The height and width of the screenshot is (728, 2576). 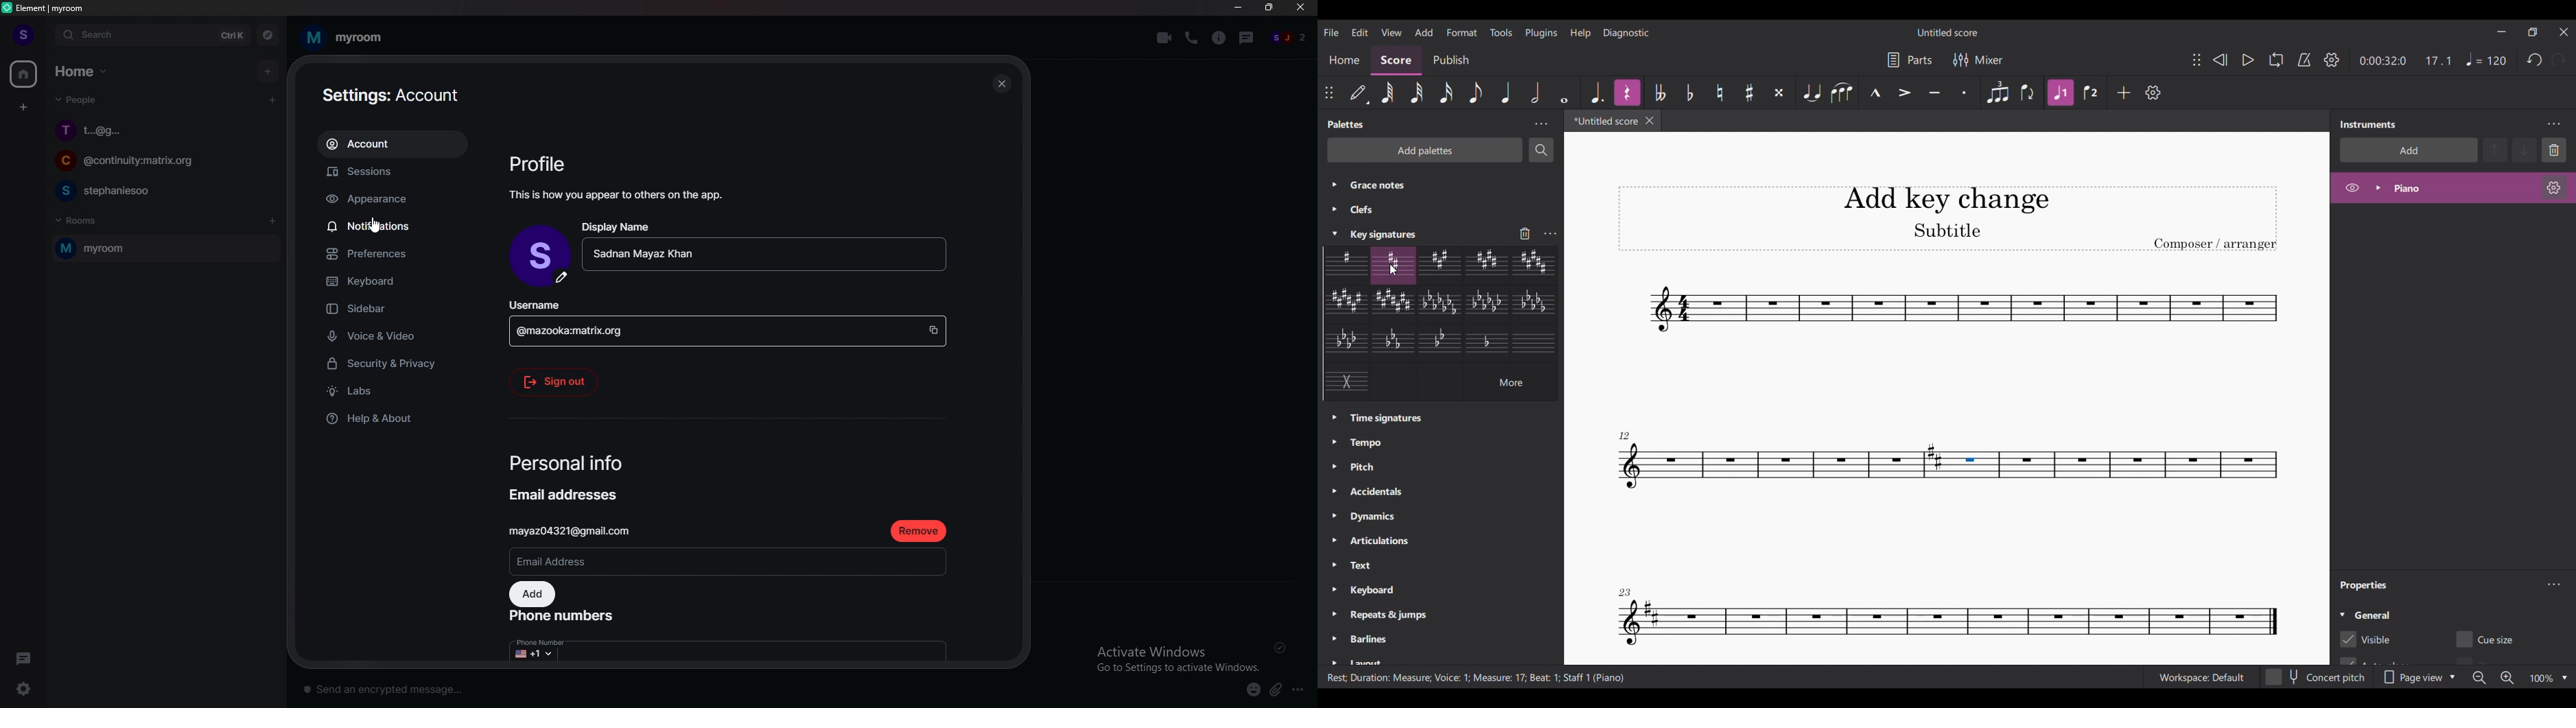 What do you see at coordinates (532, 594) in the screenshot?
I see `add` at bounding box center [532, 594].